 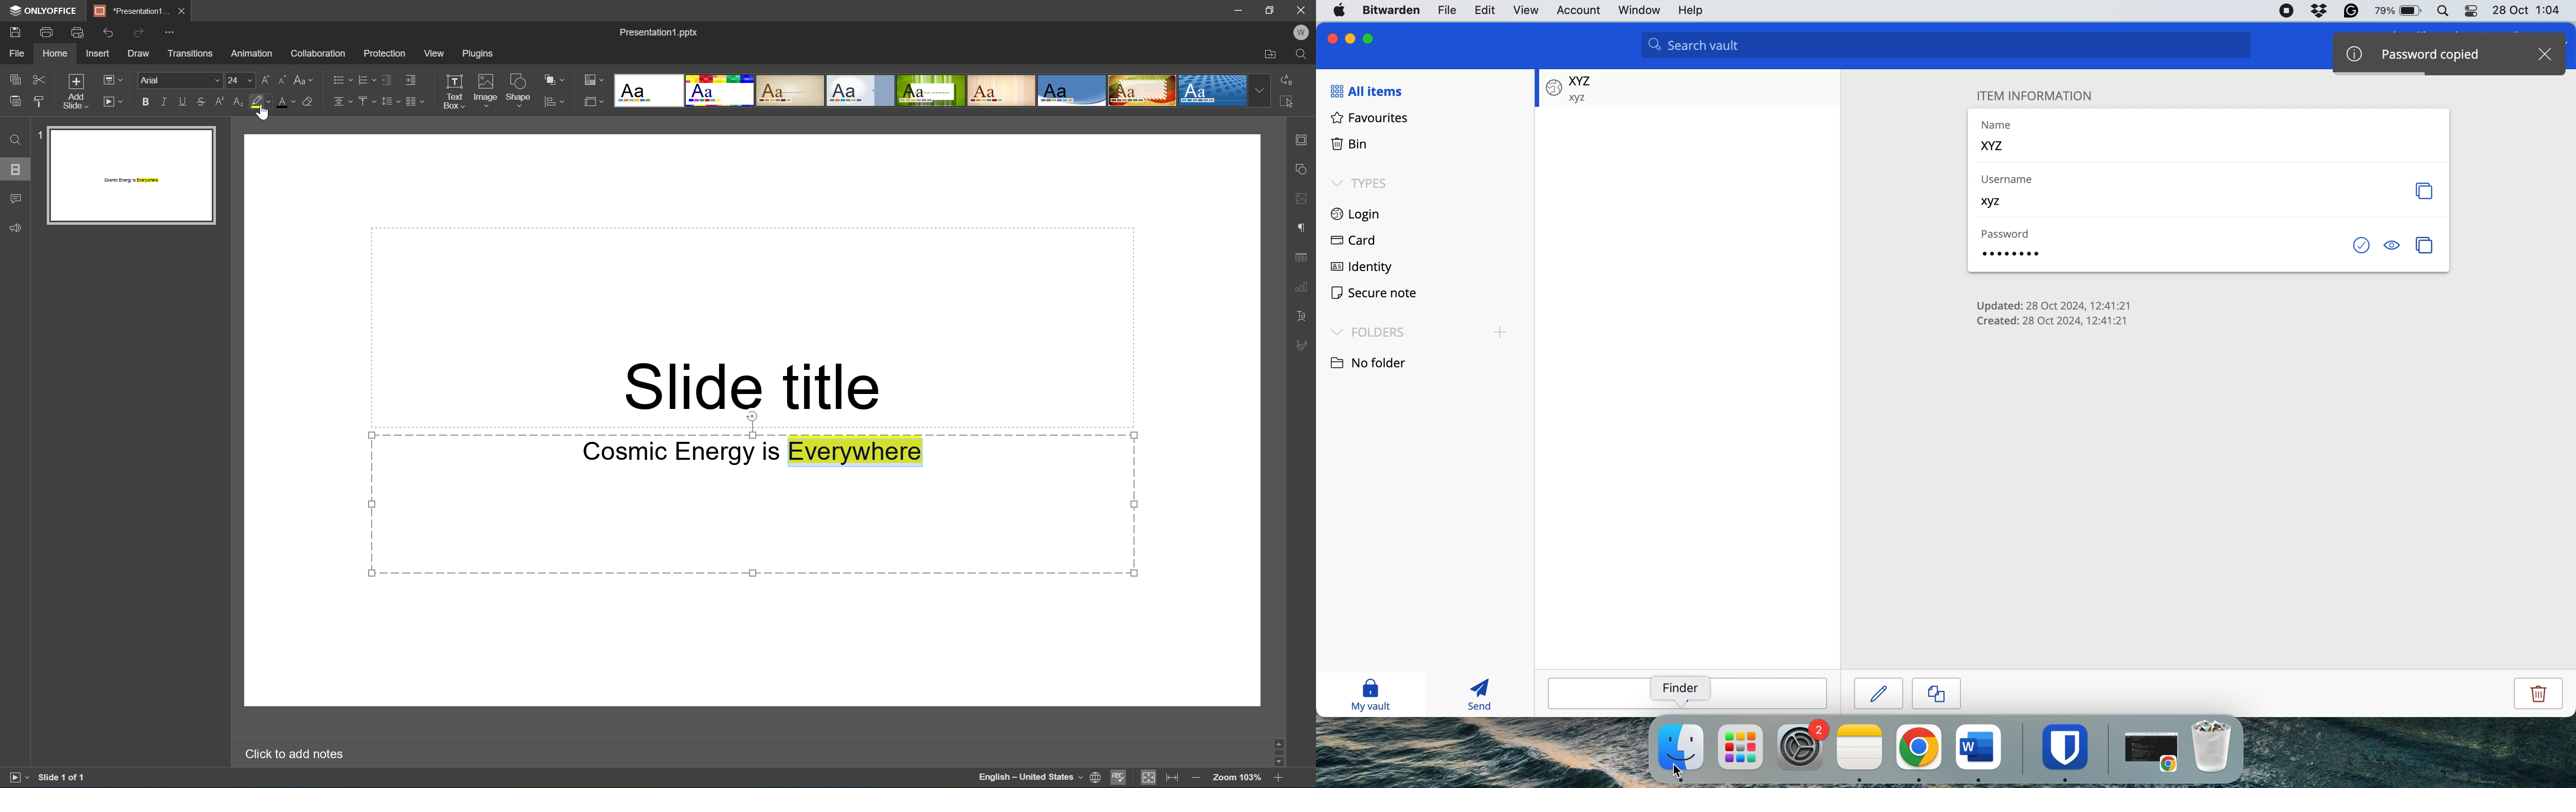 What do you see at coordinates (42, 78) in the screenshot?
I see `Cut` at bounding box center [42, 78].